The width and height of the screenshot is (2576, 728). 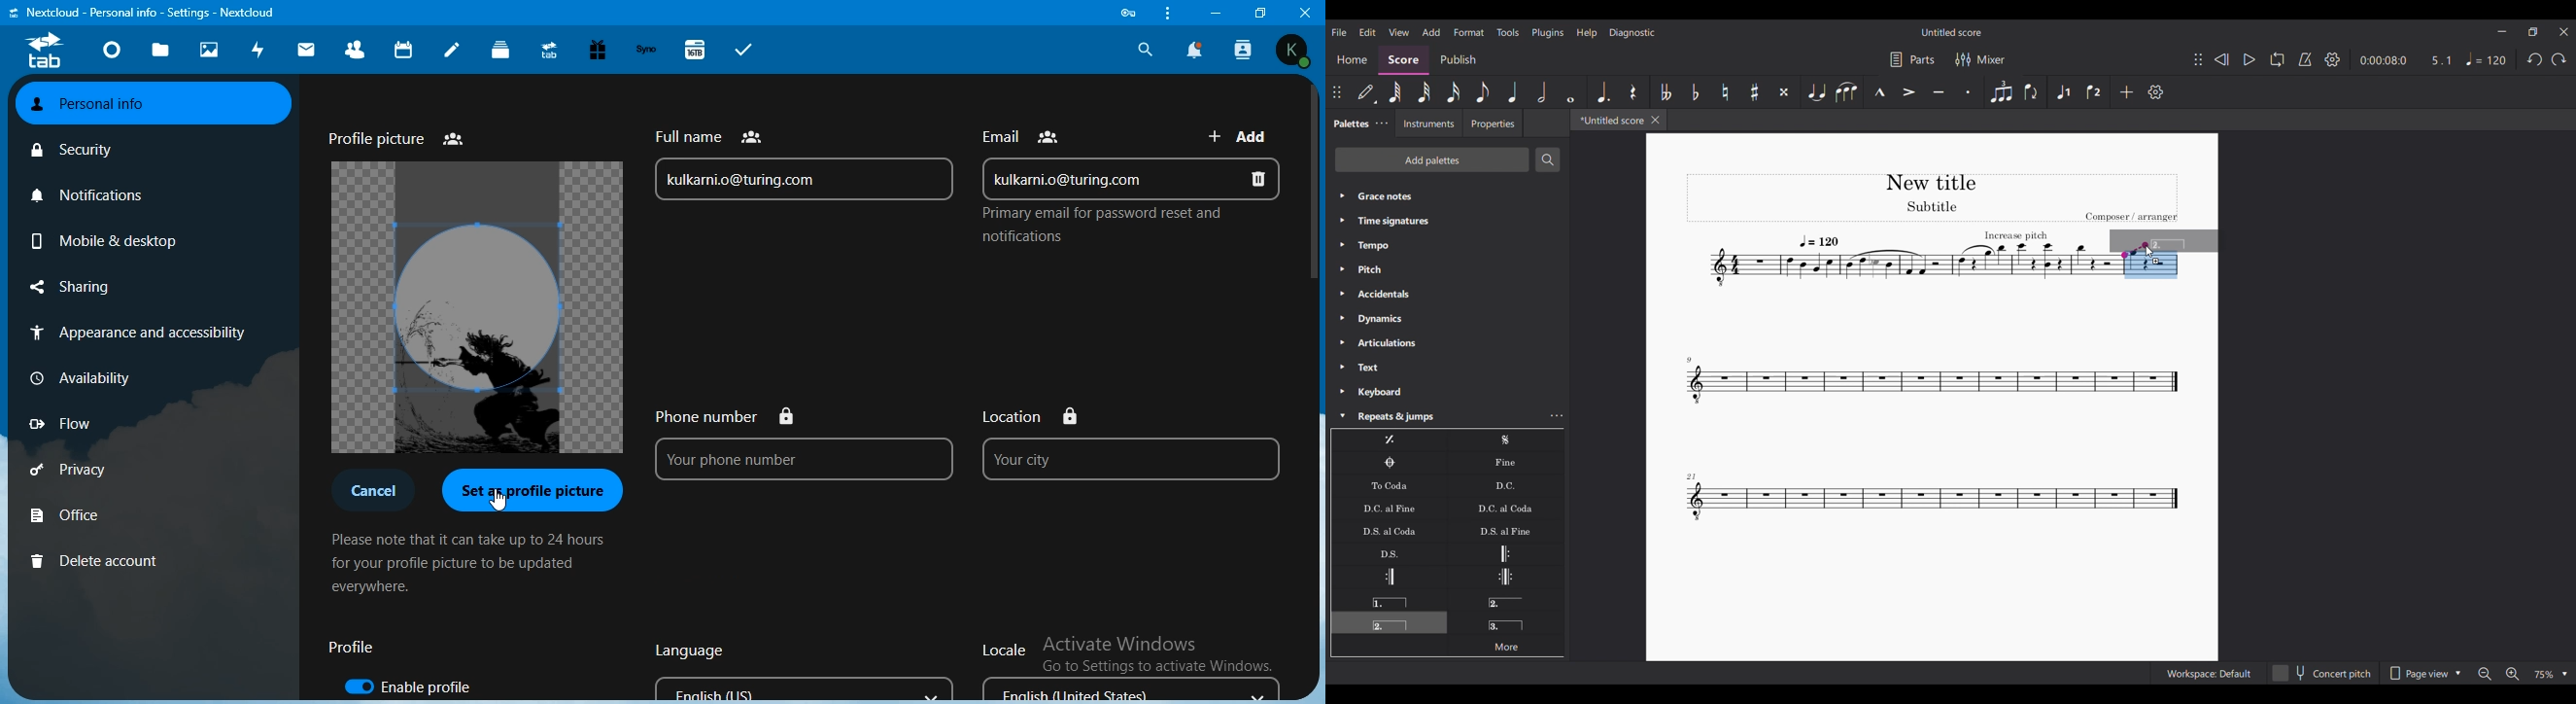 What do you see at coordinates (498, 500) in the screenshot?
I see `Cursor` at bounding box center [498, 500].